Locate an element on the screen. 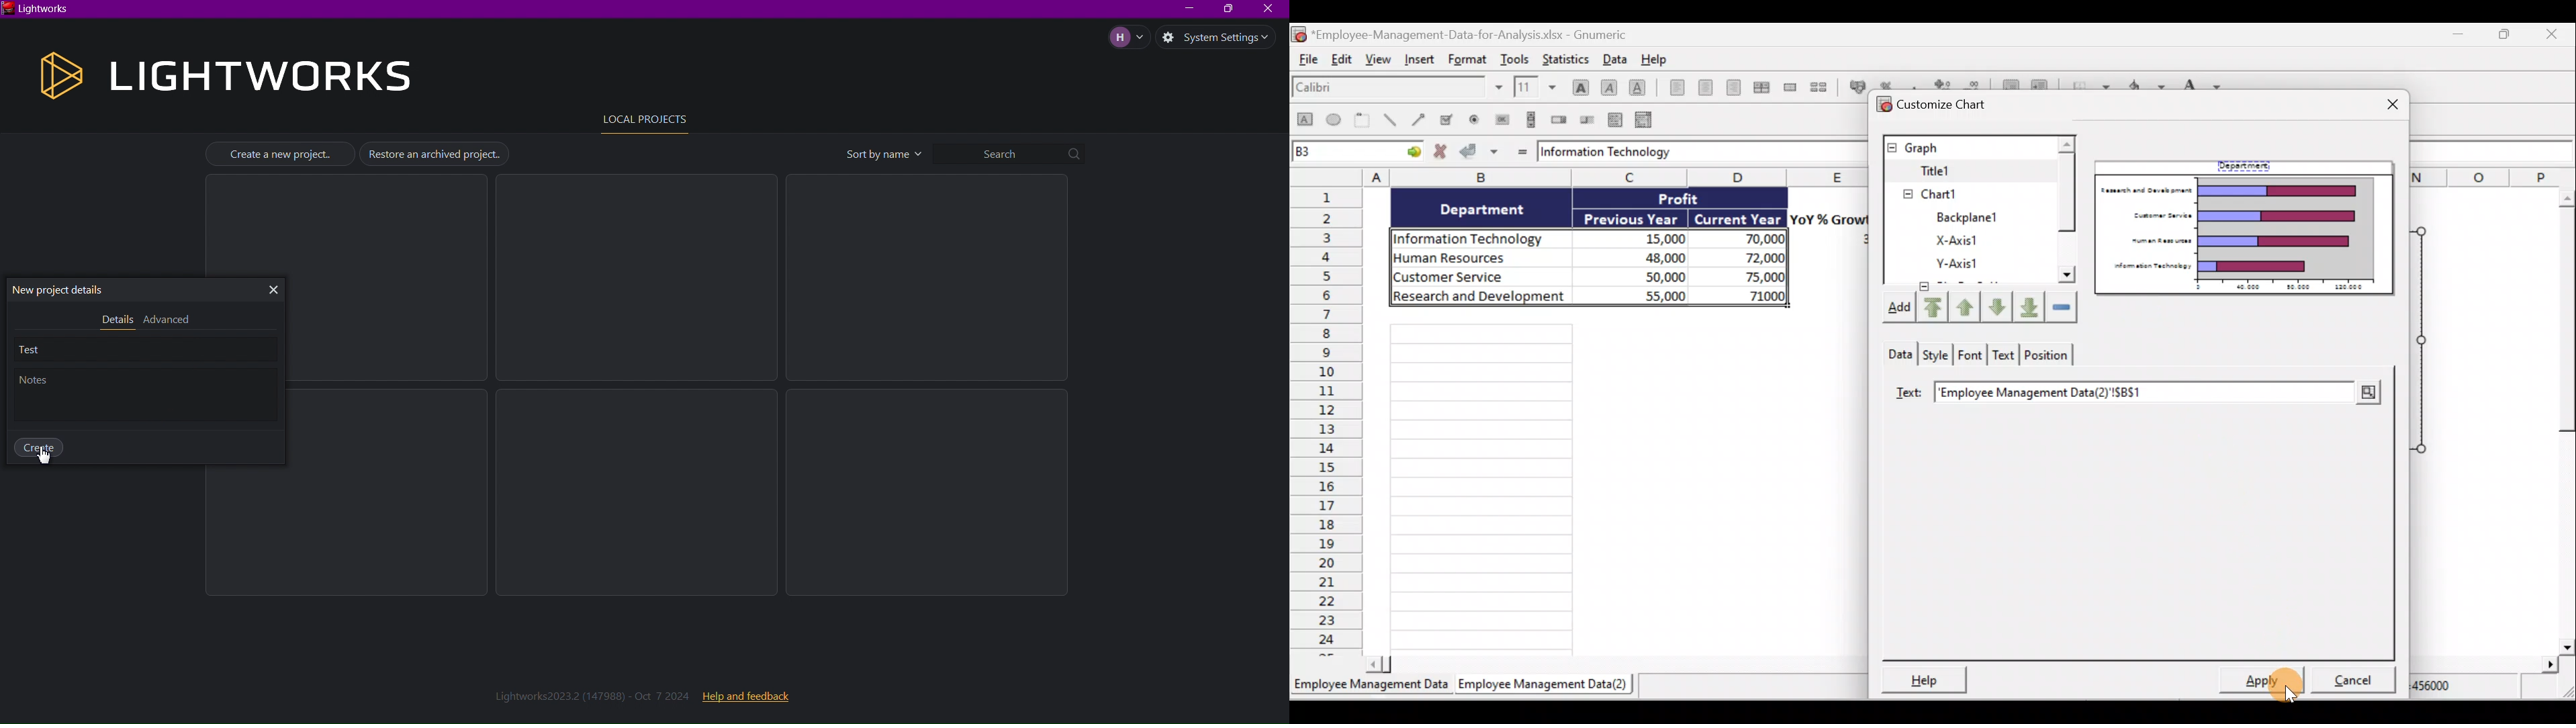 This screenshot has height=728, width=2576. Close is located at coordinates (1269, 10).